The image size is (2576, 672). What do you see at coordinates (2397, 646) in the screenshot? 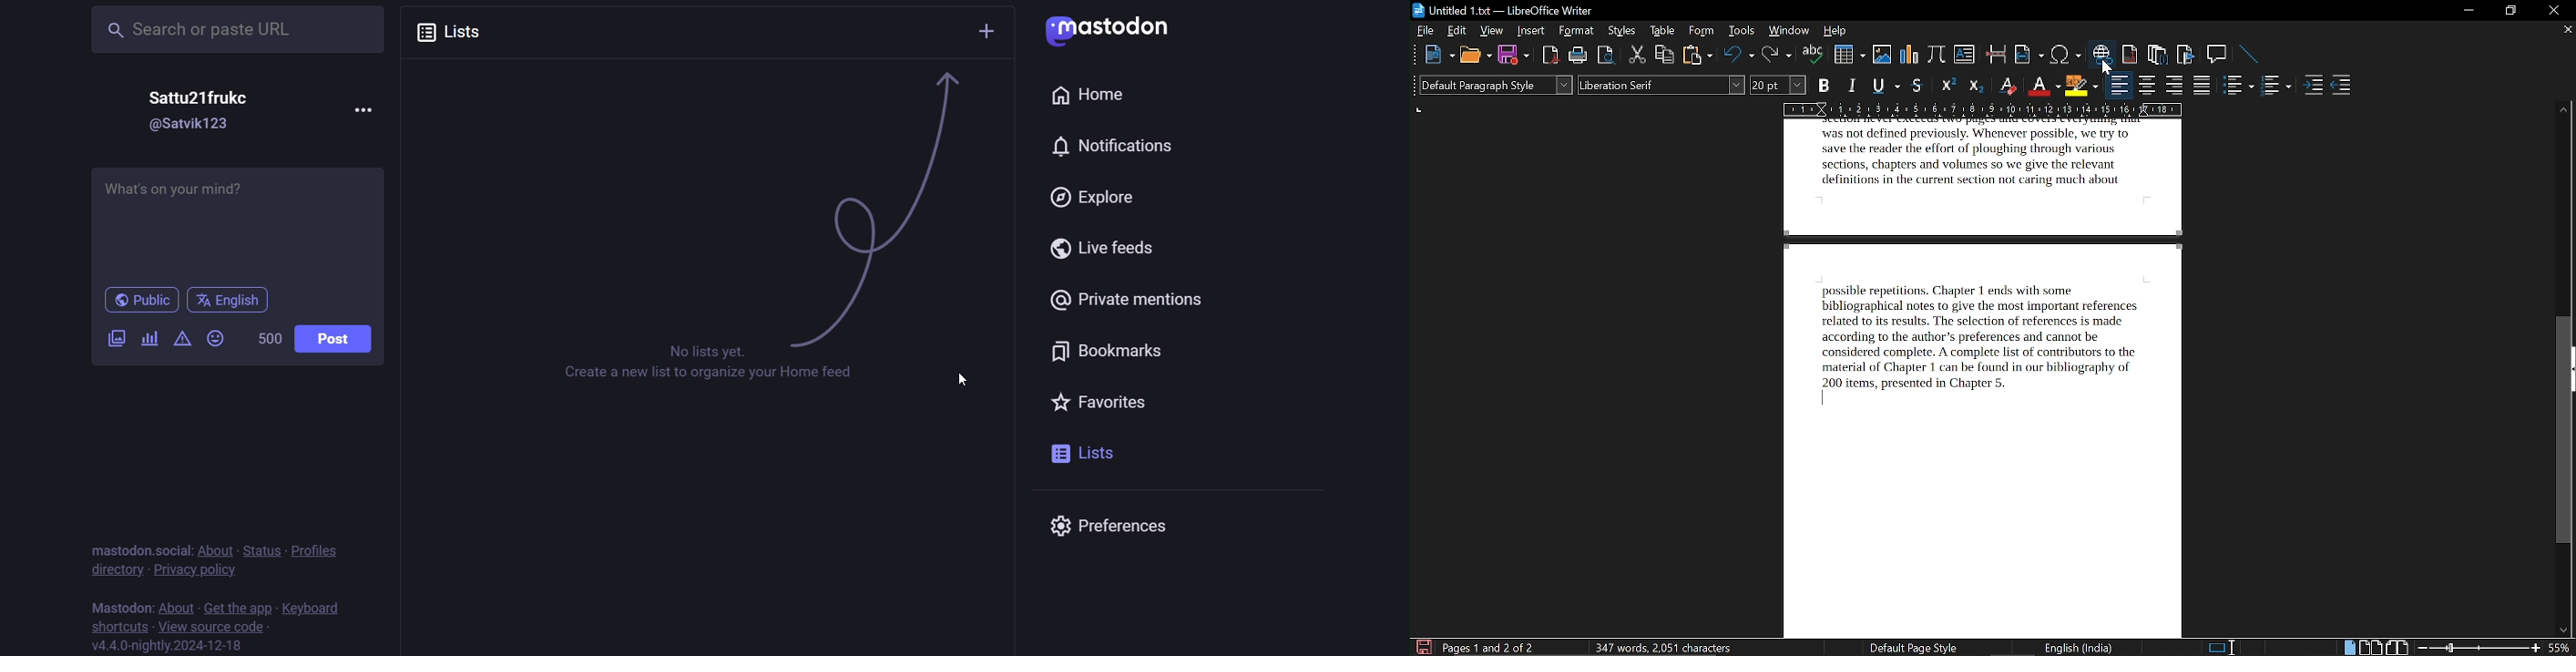
I see `book view` at bounding box center [2397, 646].